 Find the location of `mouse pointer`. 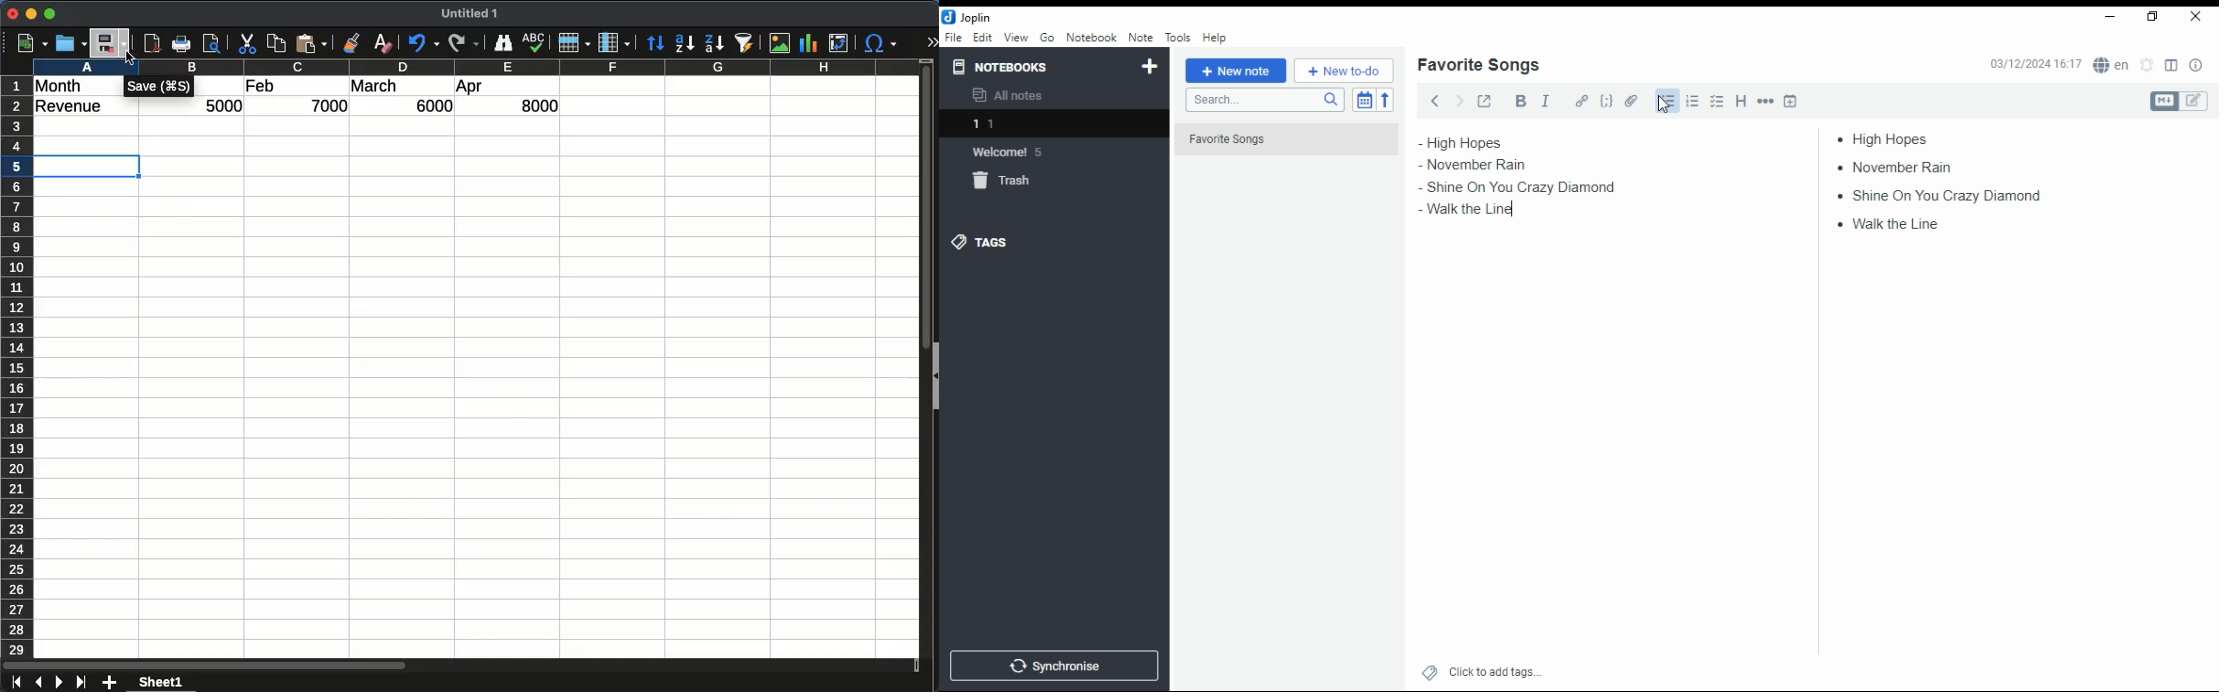

mouse pointer is located at coordinates (1664, 104).